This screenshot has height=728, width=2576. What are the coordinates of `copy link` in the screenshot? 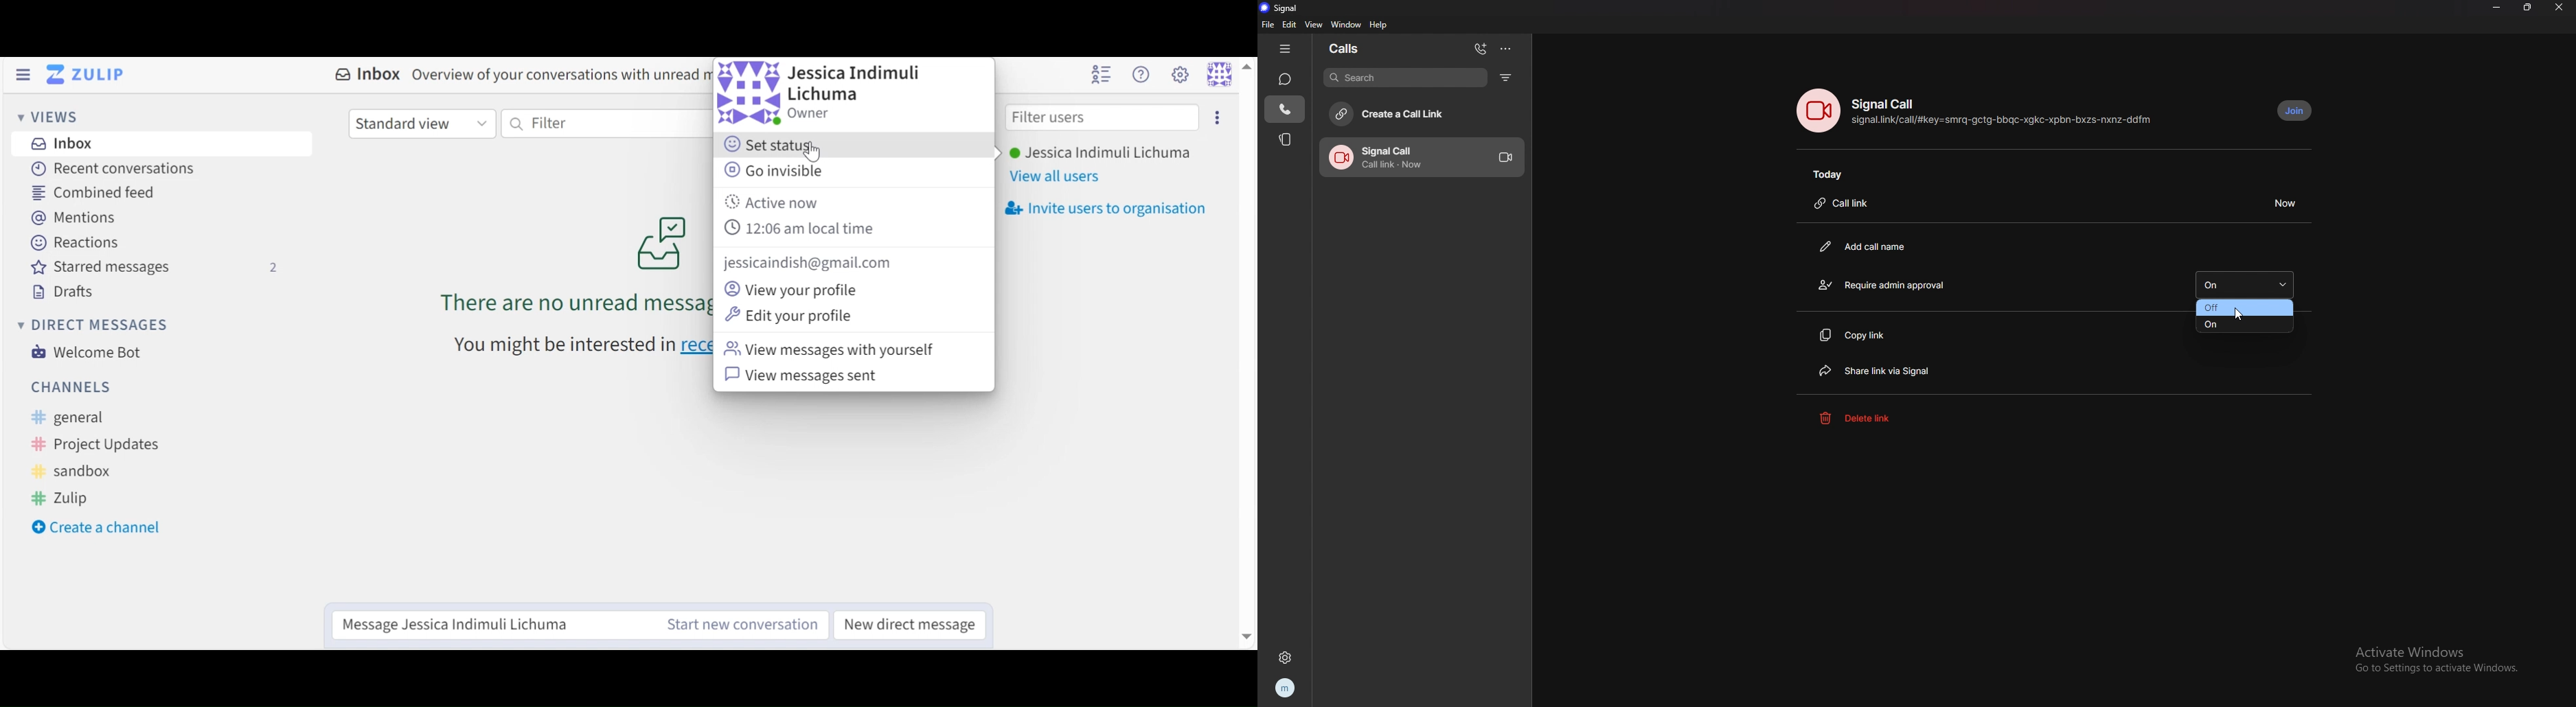 It's located at (1860, 336).